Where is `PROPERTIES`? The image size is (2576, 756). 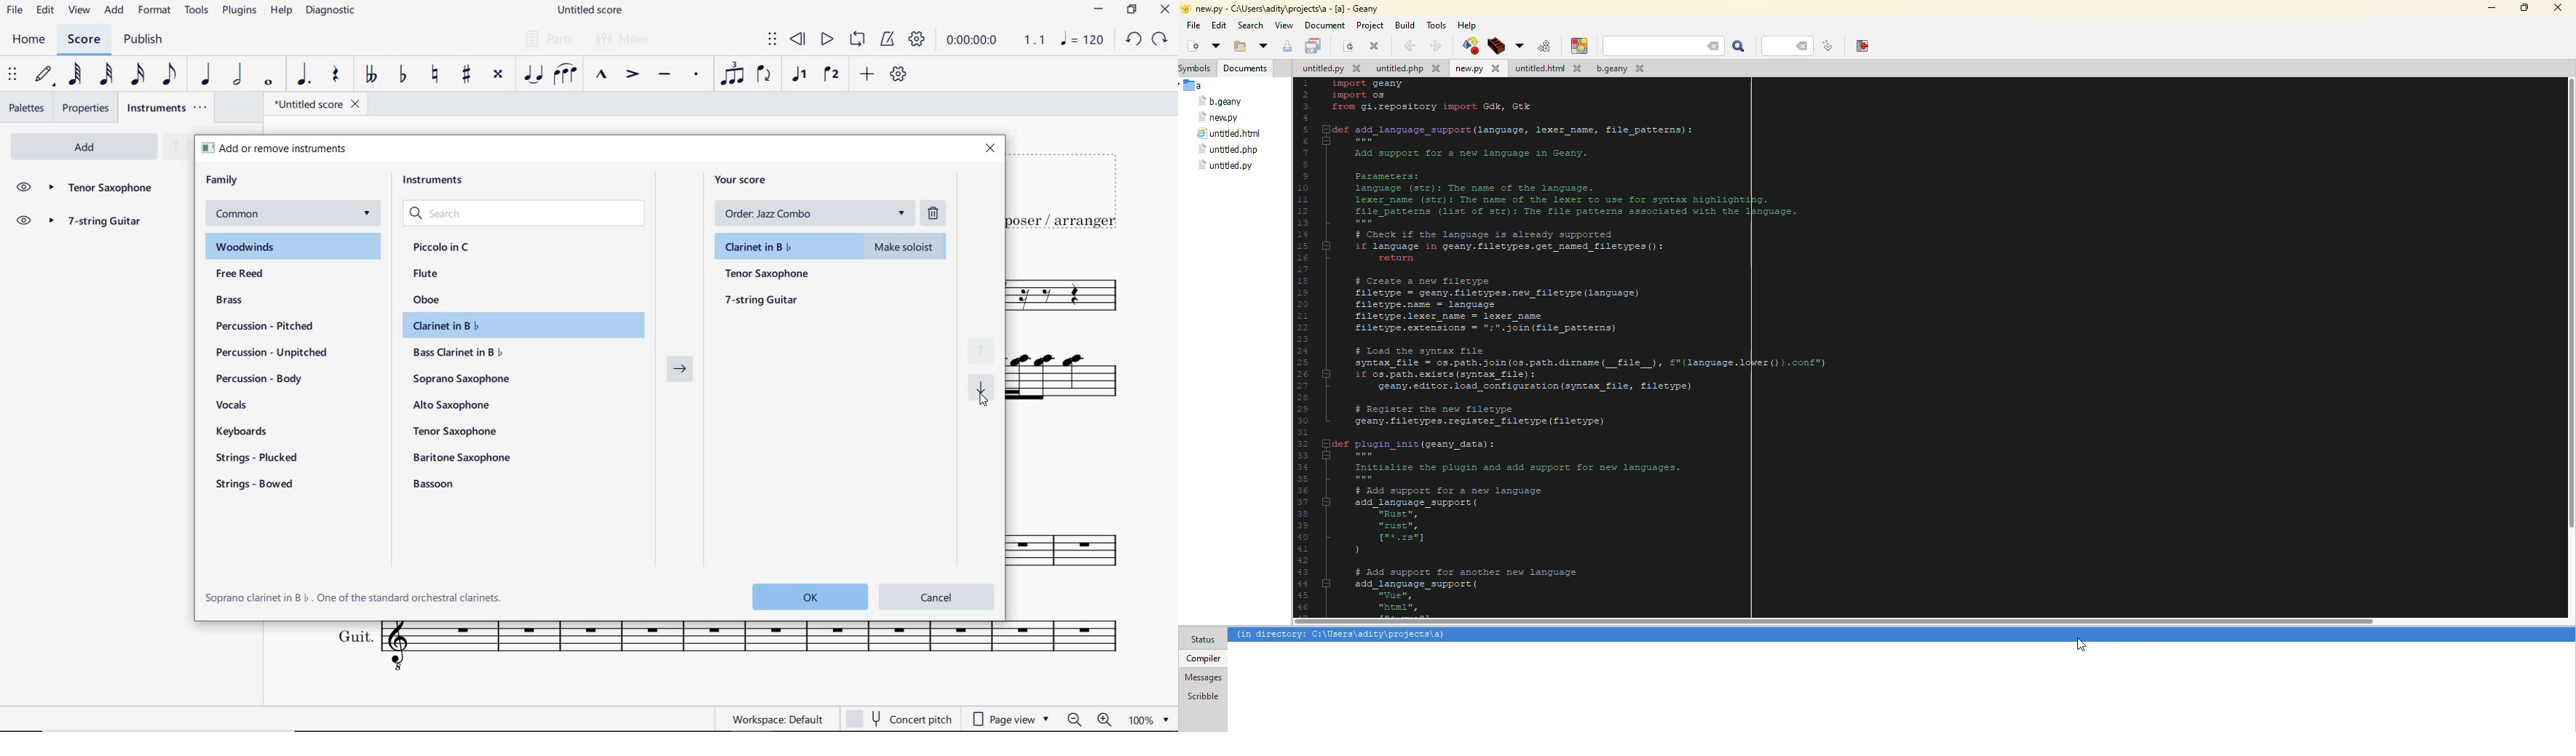
PROPERTIES is located at coordinates (88, 108).